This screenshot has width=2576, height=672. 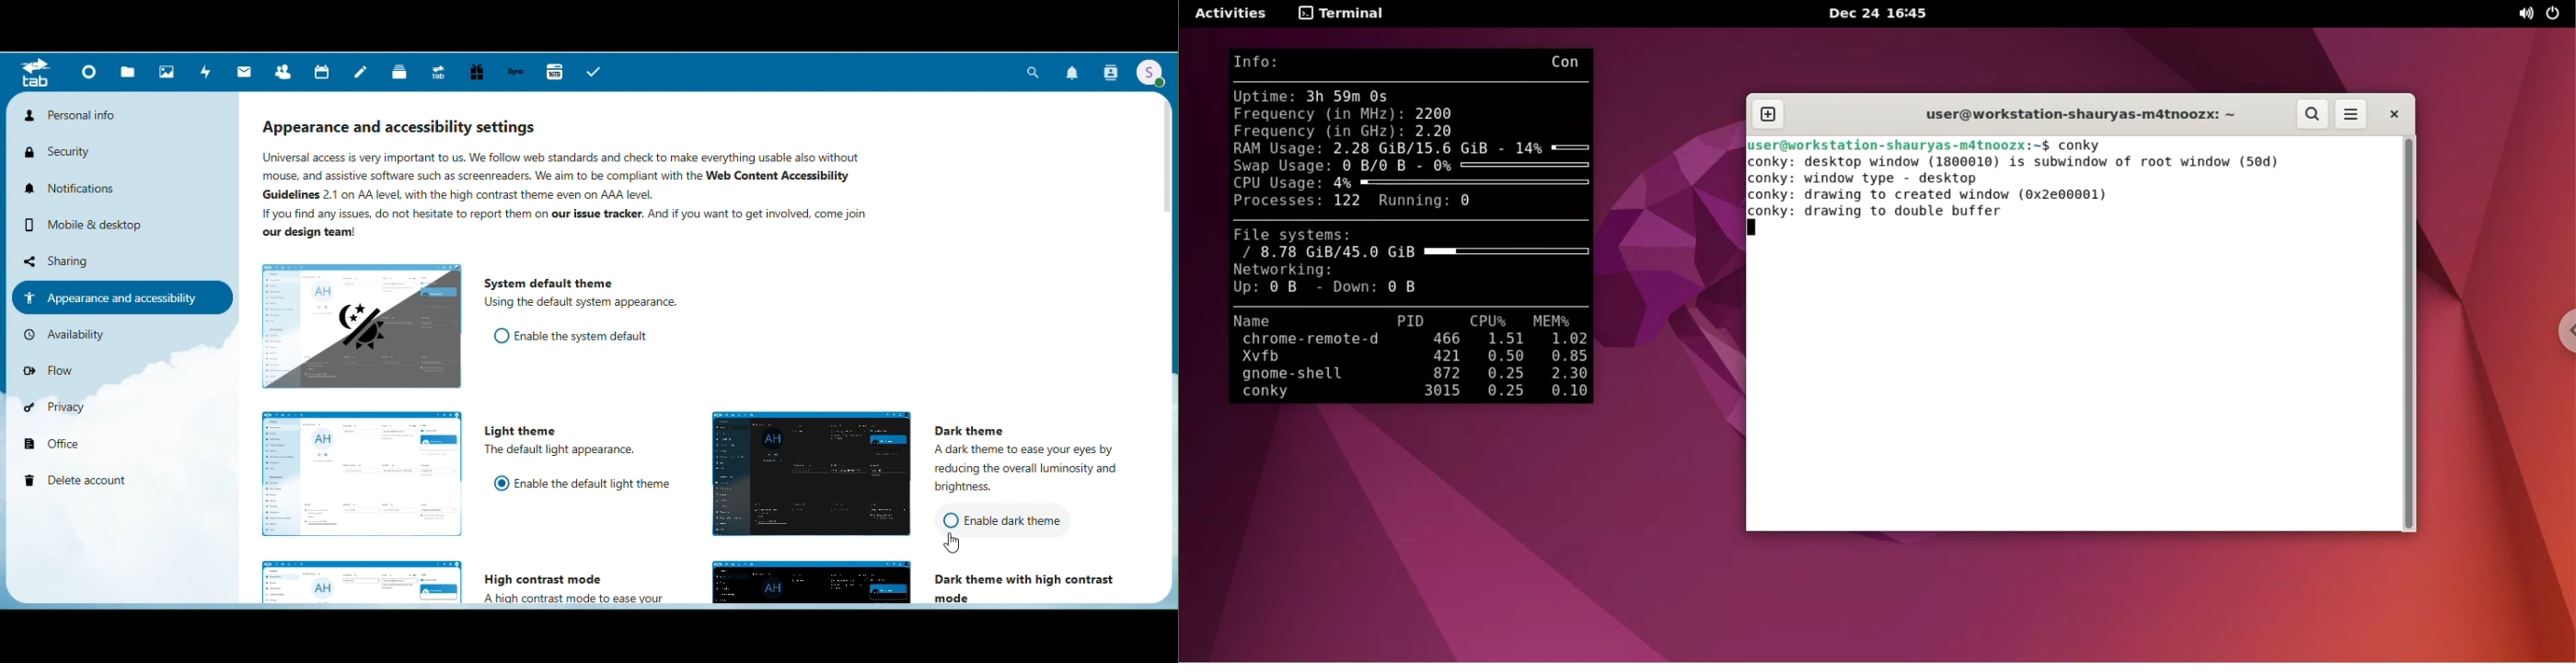 I want to click on Sharing, so click(x=68, y=261).